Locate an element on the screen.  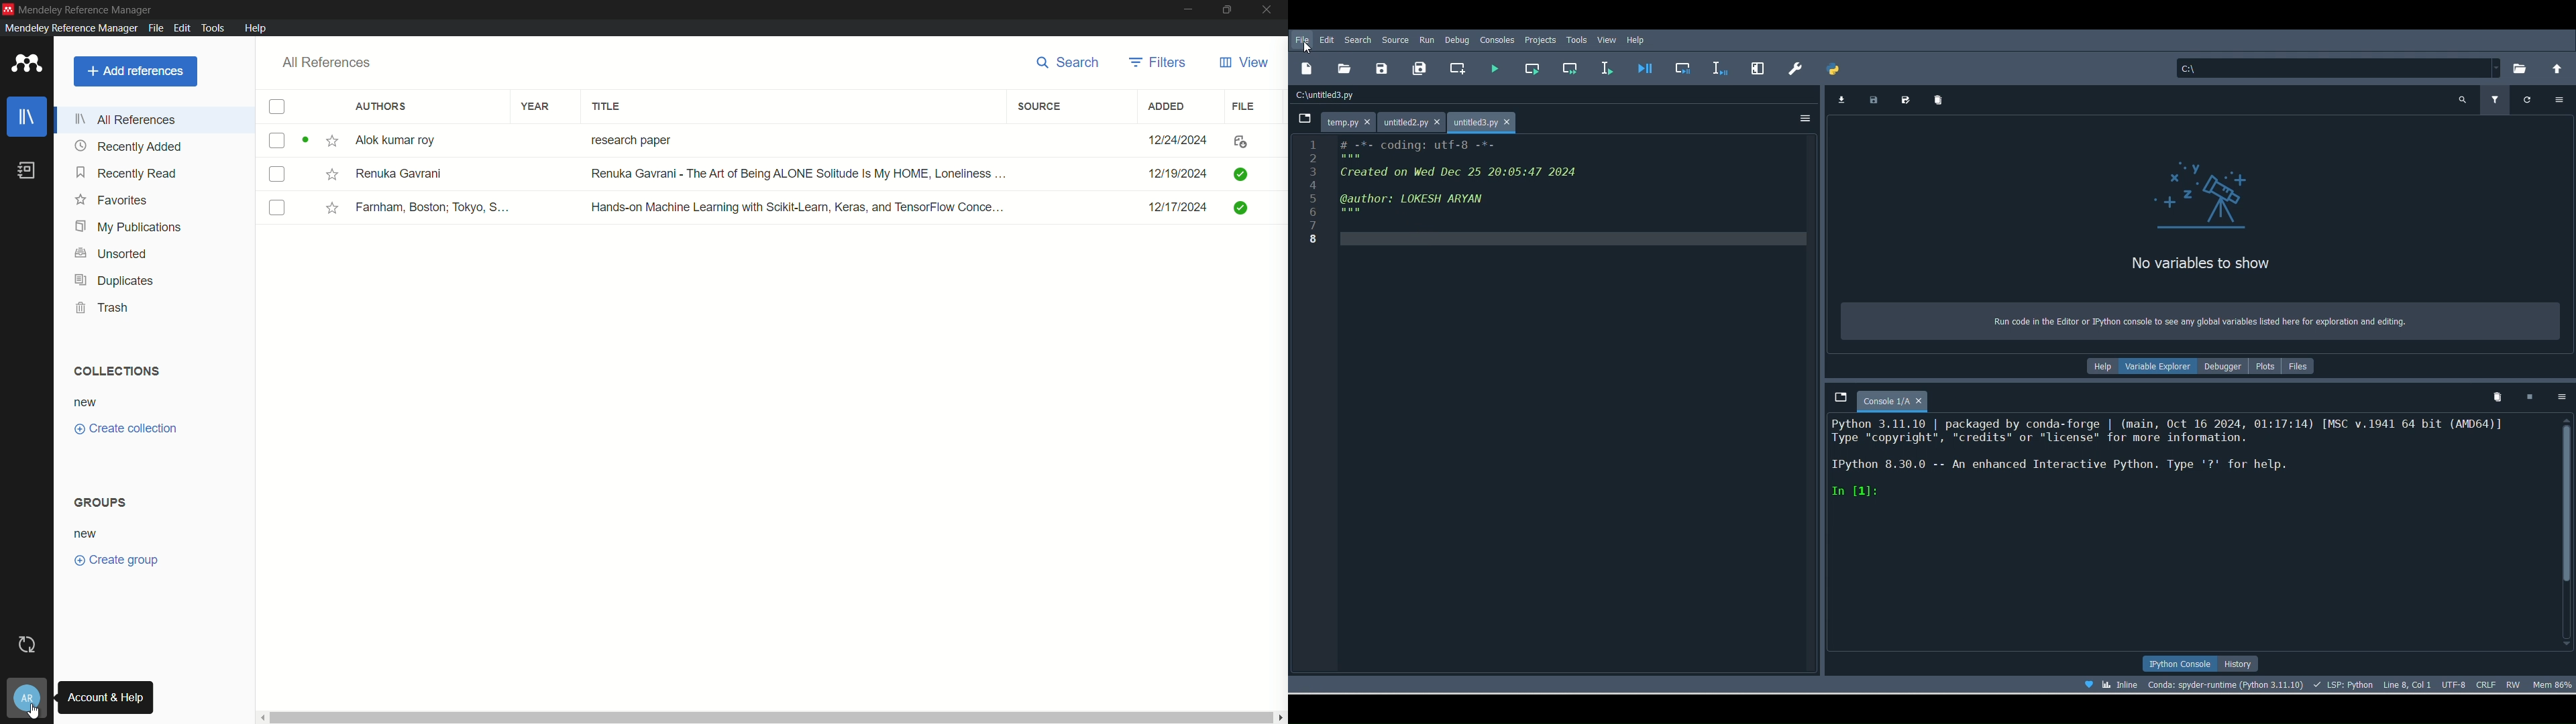
Help is located at coordinates (2098, 365).